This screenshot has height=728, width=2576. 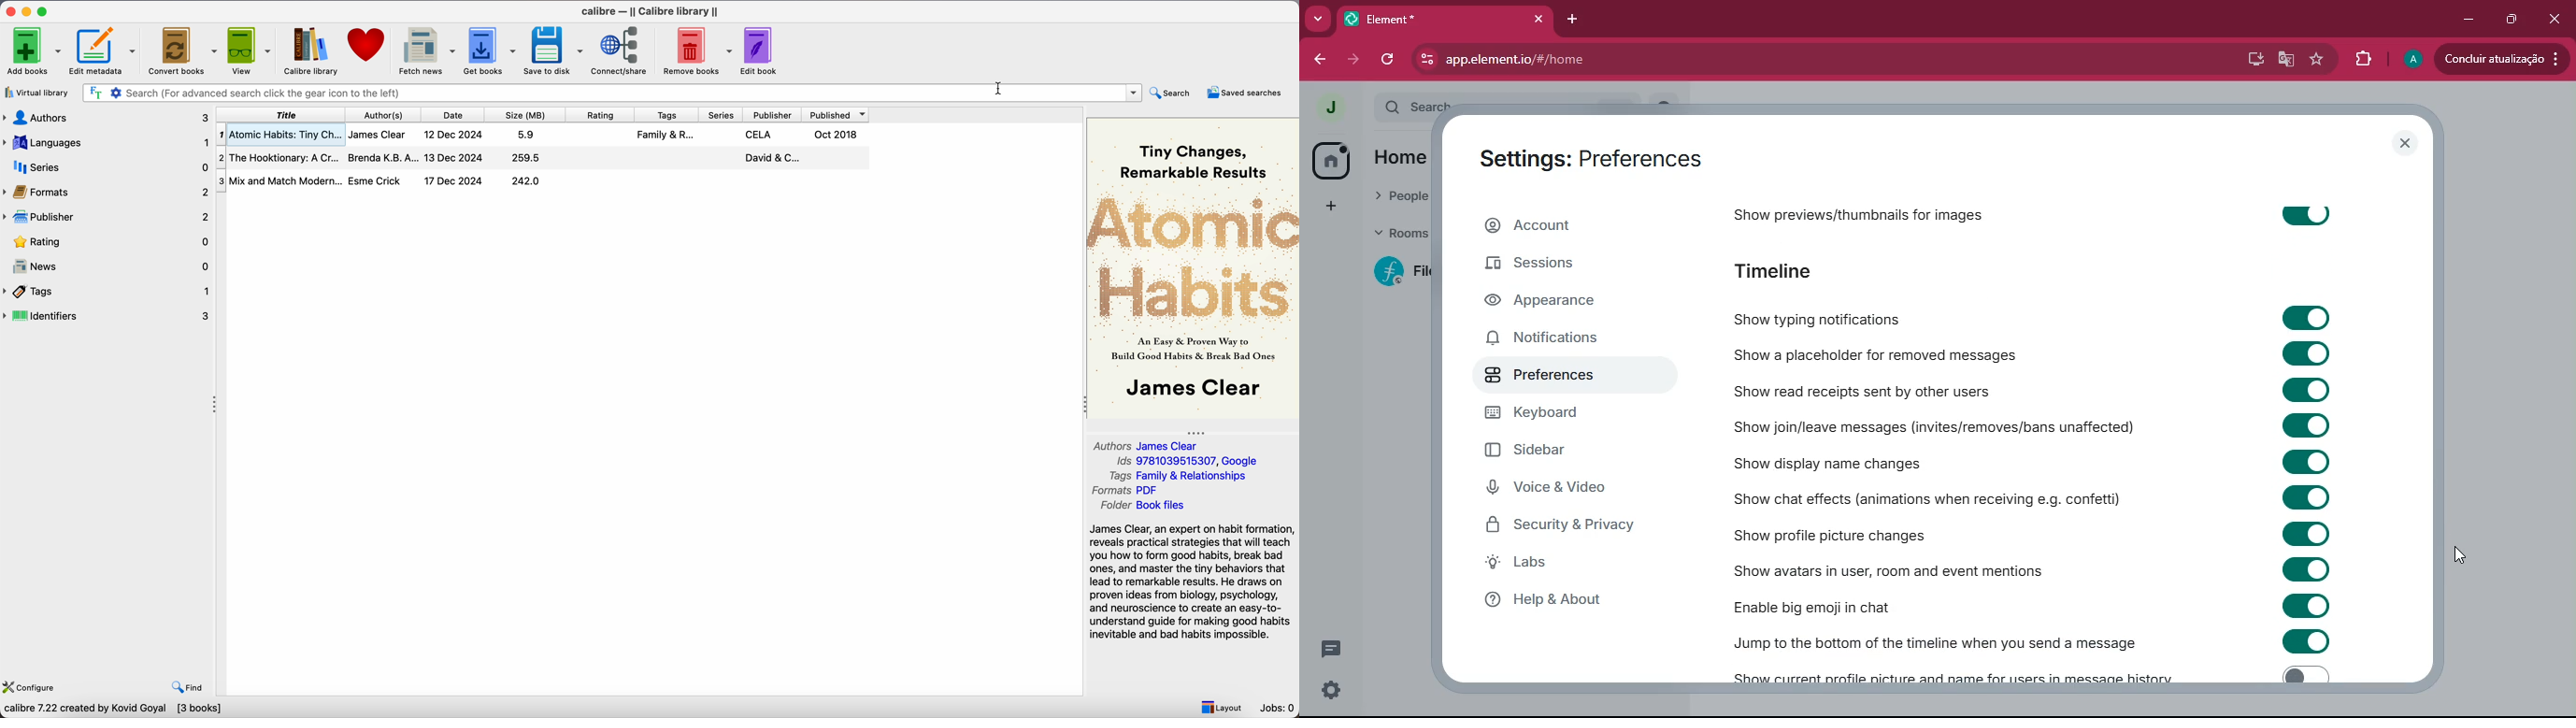 I want to click on preferences, so click(x=1562, y=374).